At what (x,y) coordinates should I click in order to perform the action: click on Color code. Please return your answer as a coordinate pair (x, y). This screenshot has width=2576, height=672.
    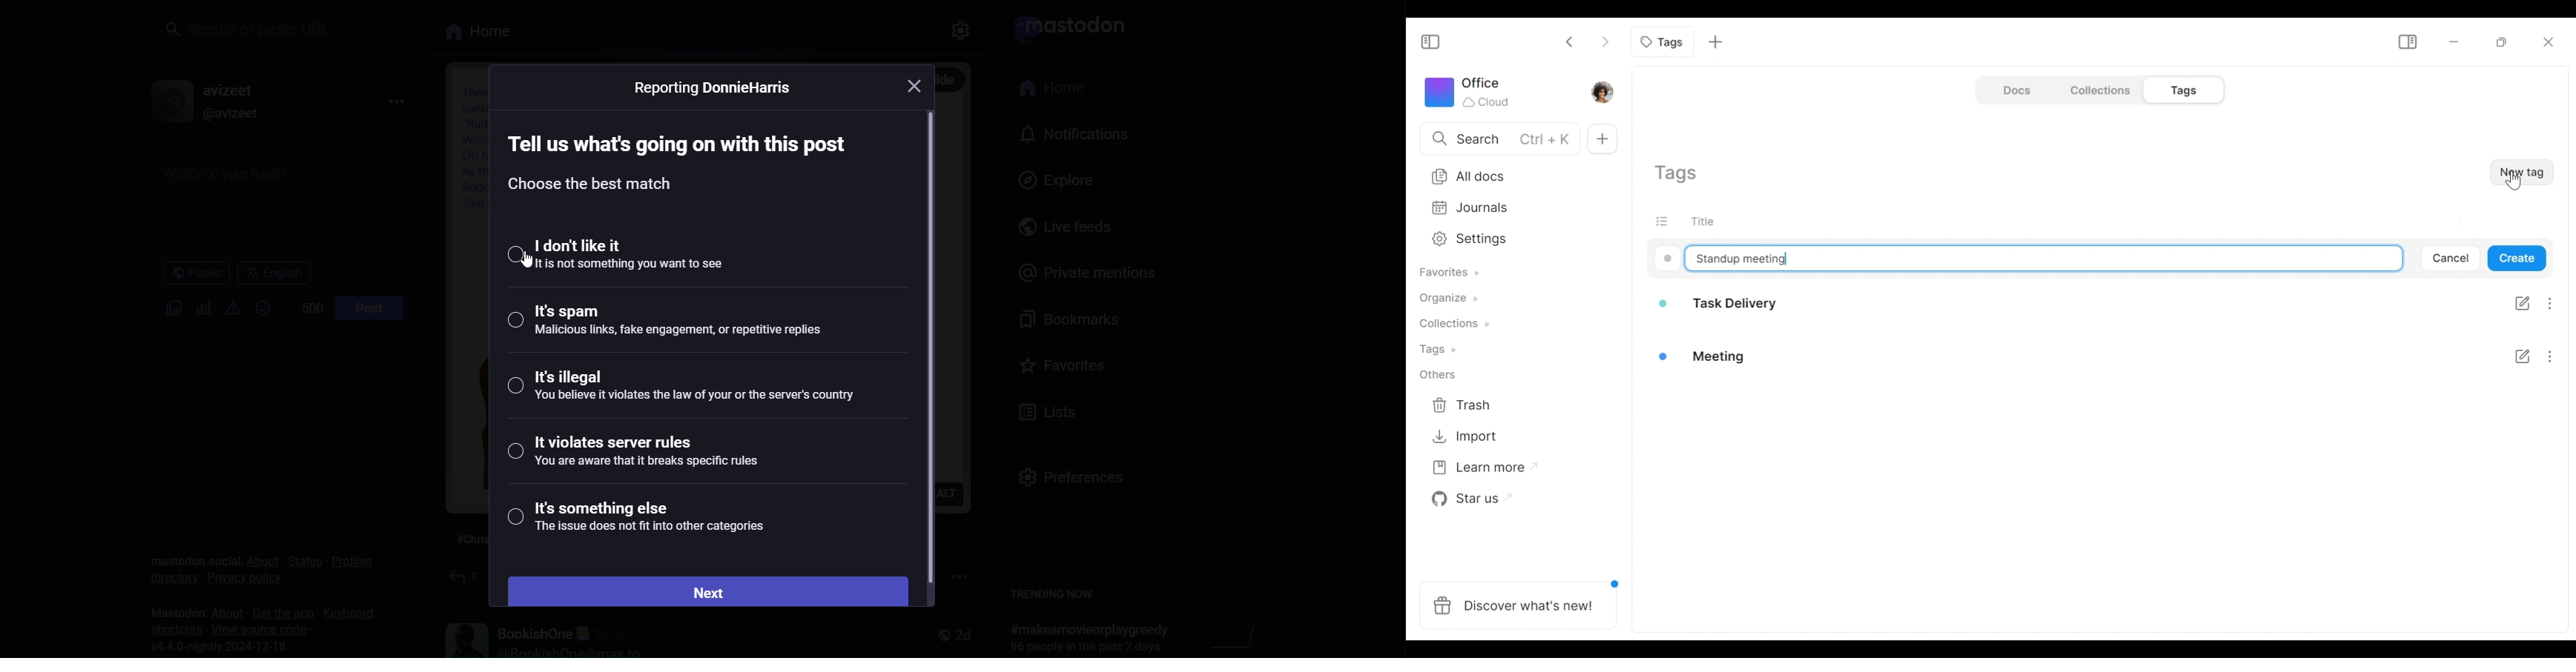
    Looking at the image, I should click on (1667, 258).